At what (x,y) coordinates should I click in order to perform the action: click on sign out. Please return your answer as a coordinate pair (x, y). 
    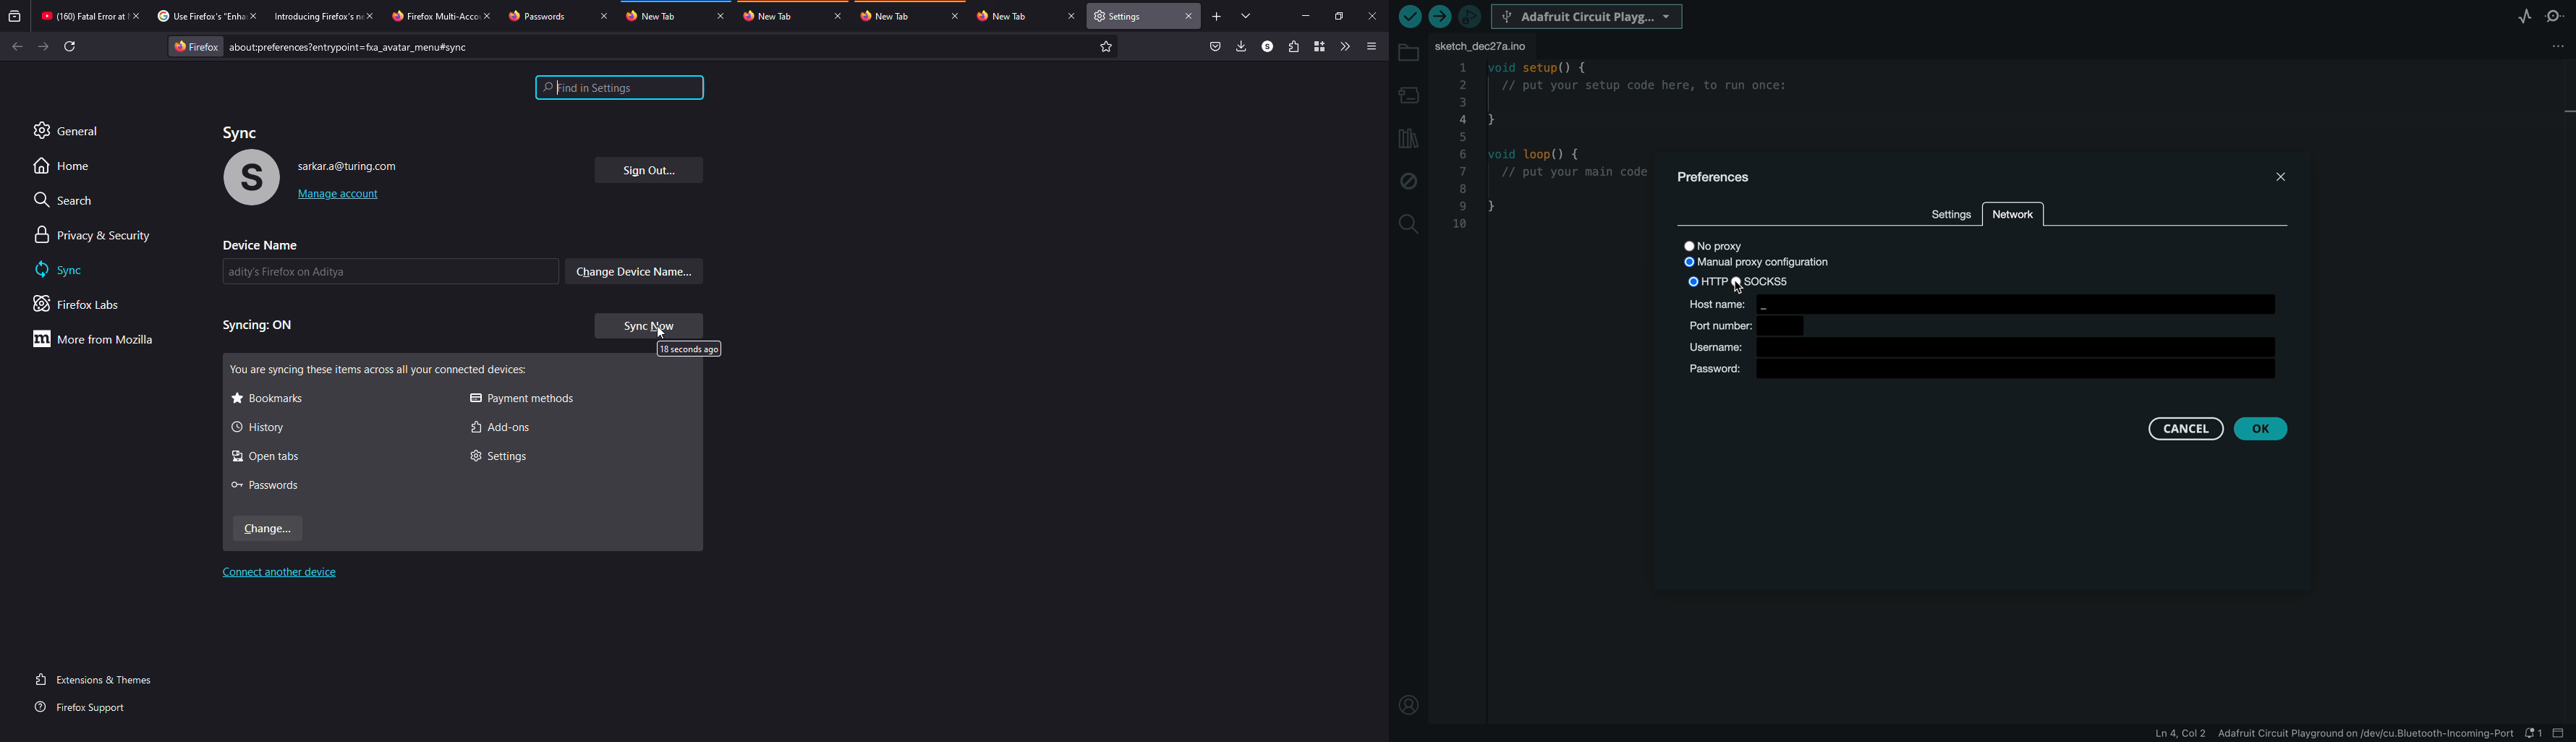
    Looking at the image, I should click on (650, 170).